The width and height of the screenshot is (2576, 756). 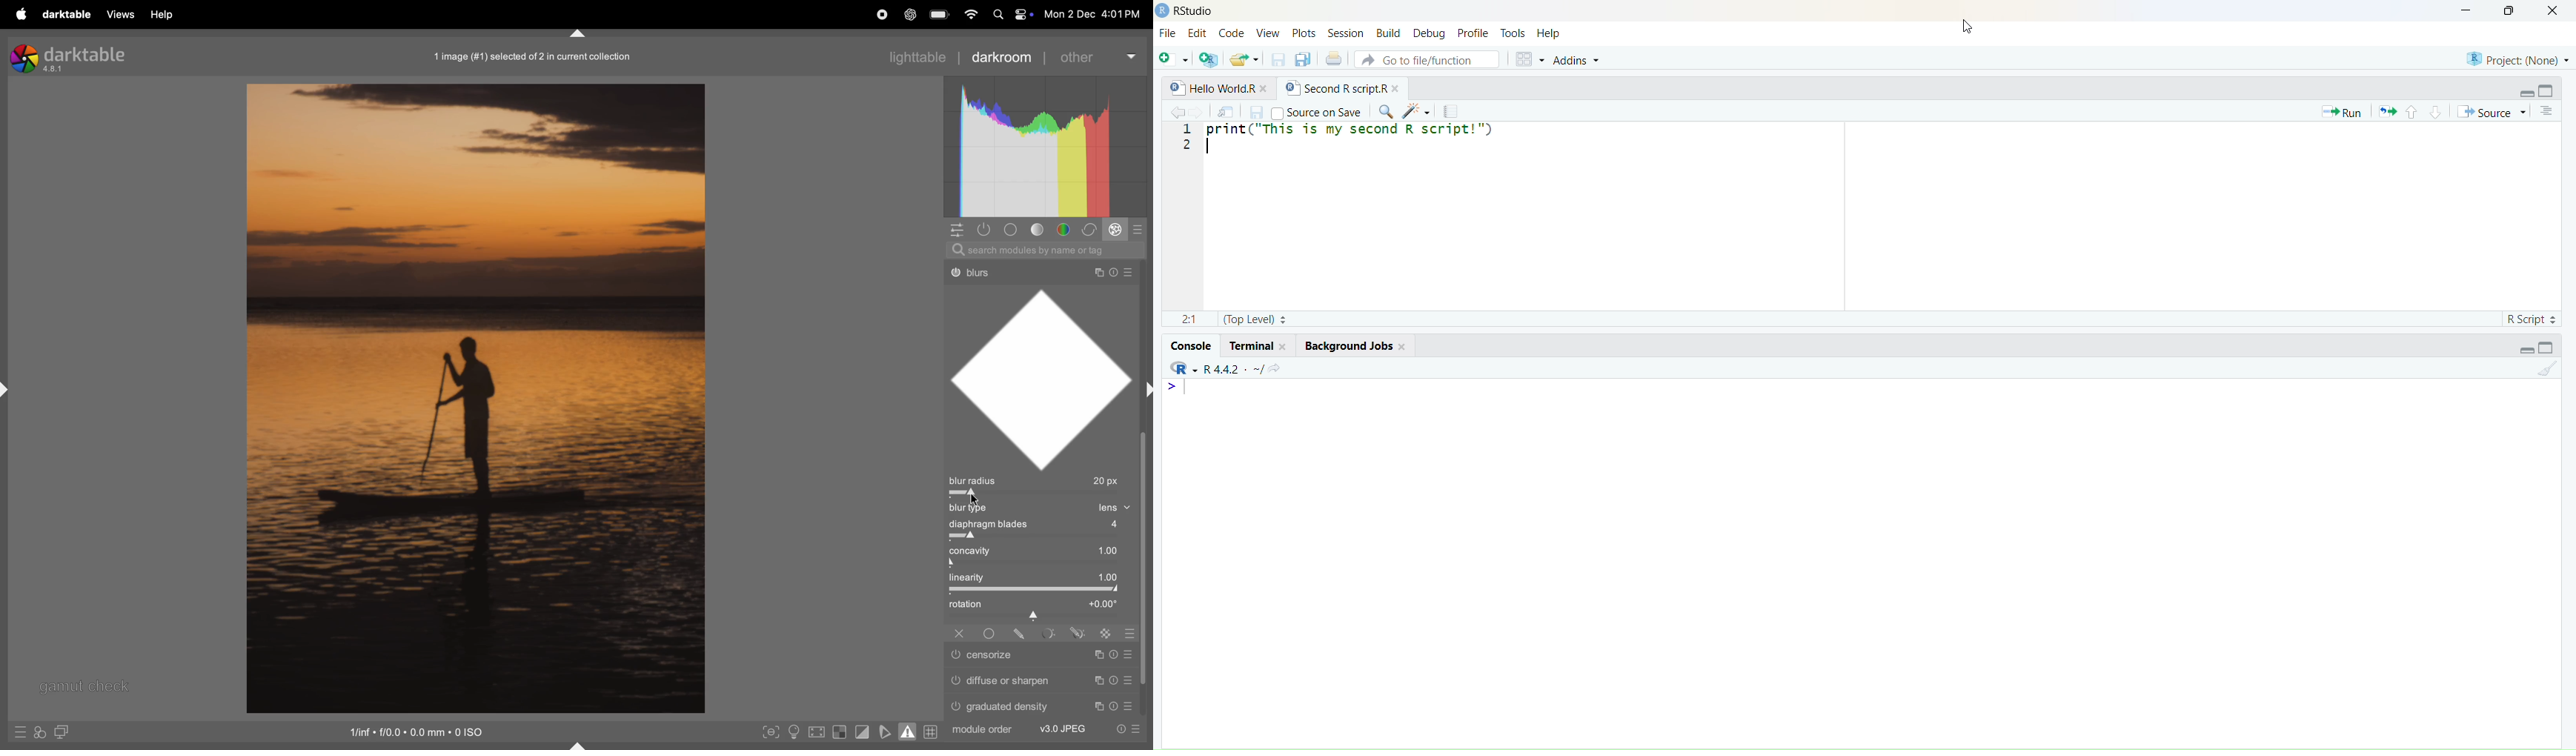 I want to click on 1 2, so click(x=1189, y=141).